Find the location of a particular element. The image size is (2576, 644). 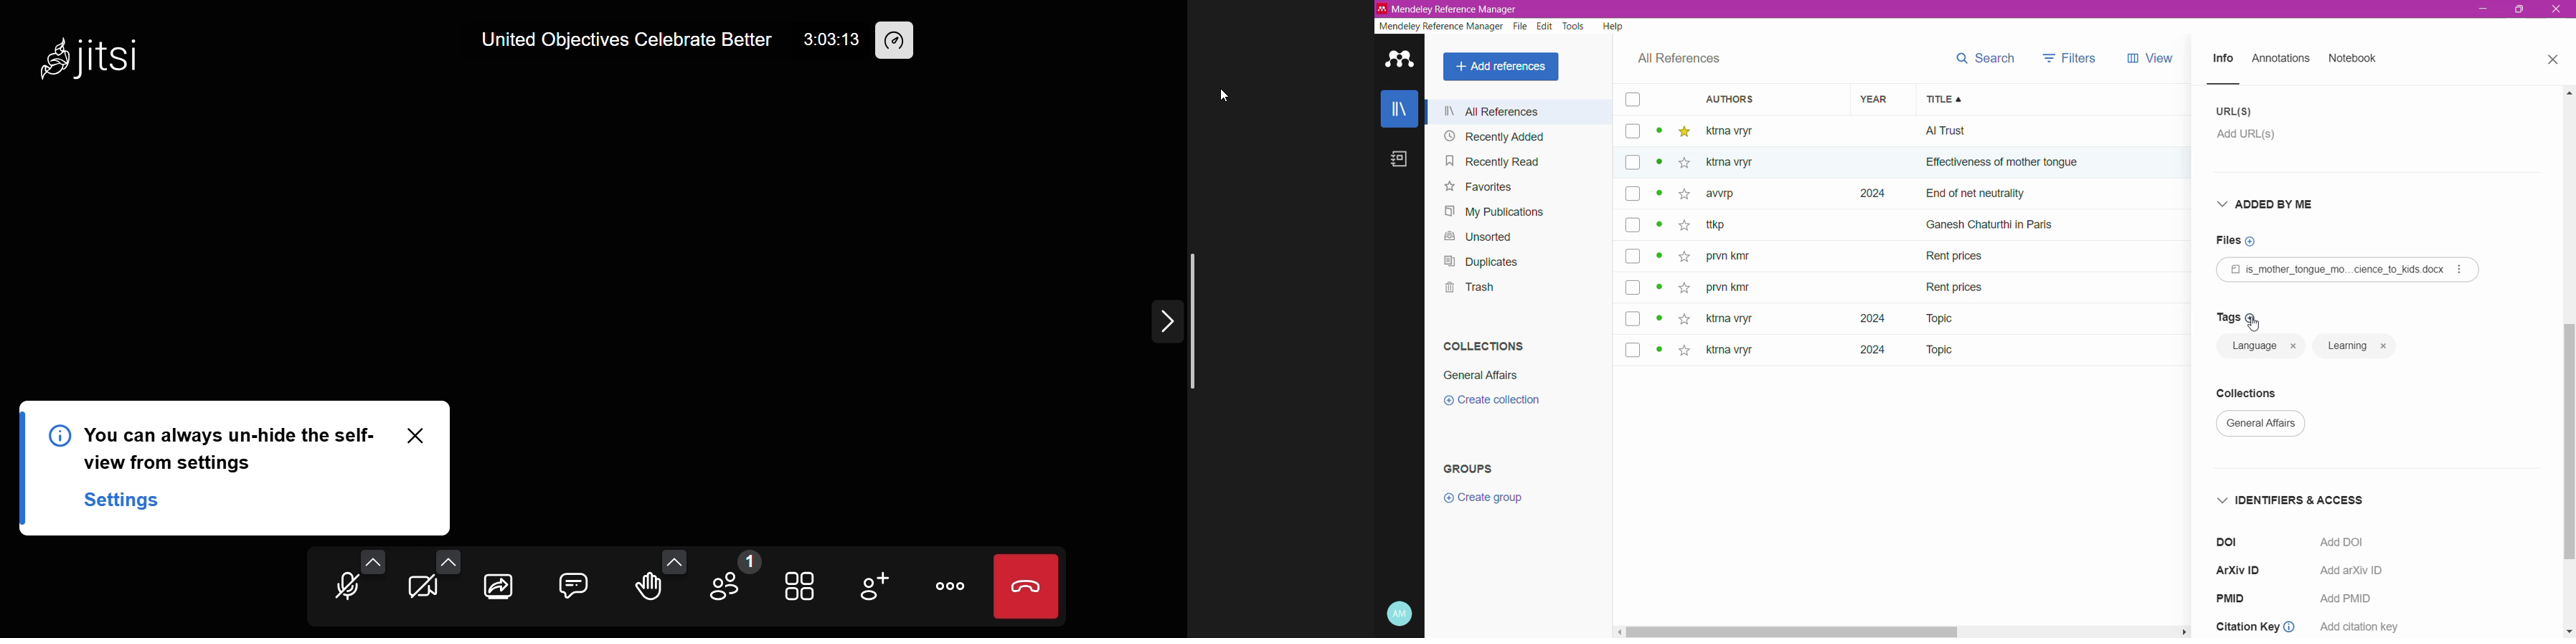

Close Tab is located at coordinates (2555, 60).